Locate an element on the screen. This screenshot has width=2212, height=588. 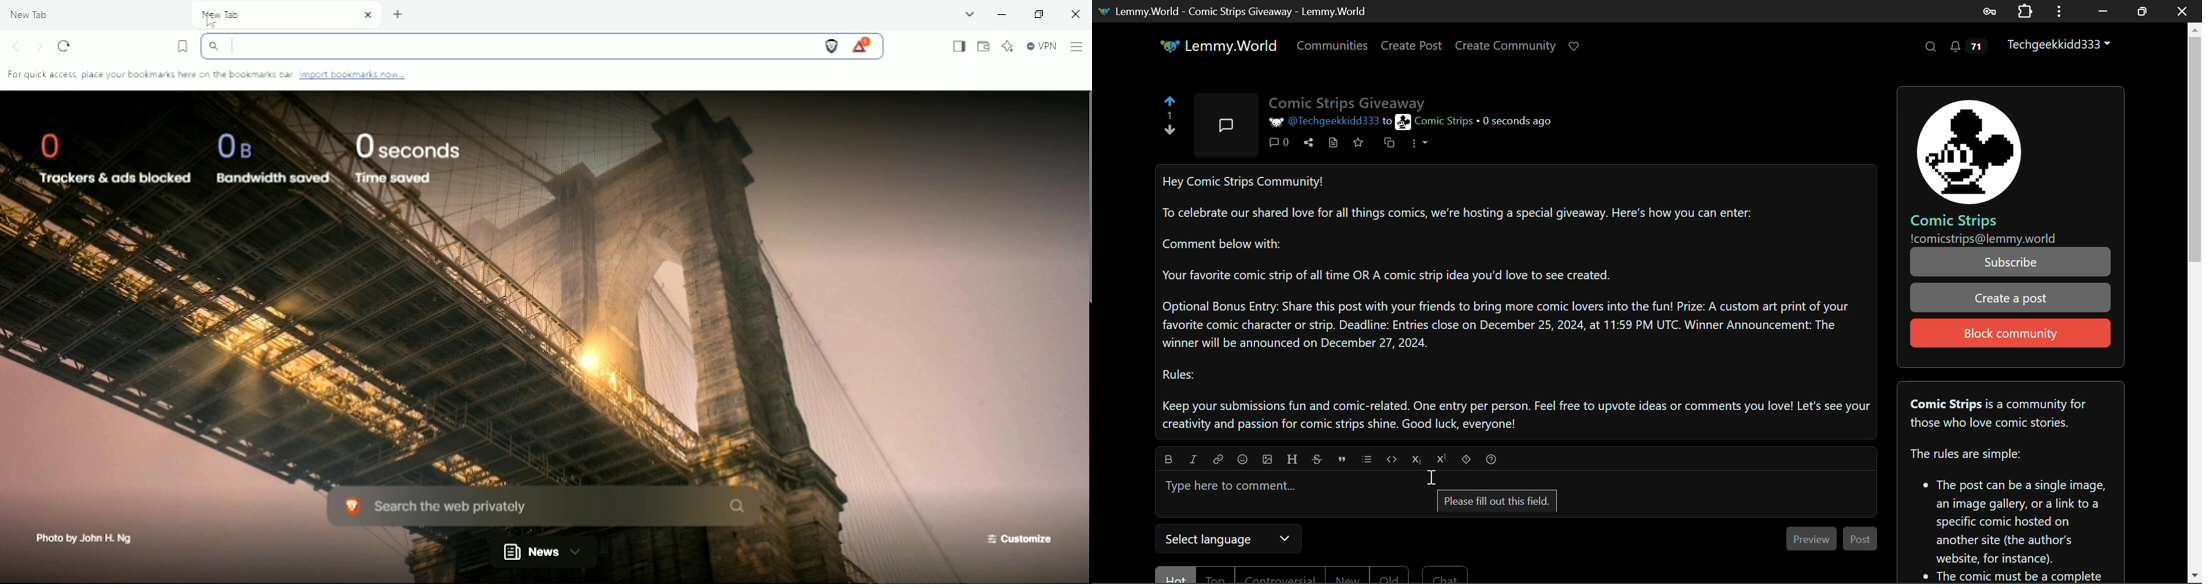
Preview is located at coordinates (1810, 538).